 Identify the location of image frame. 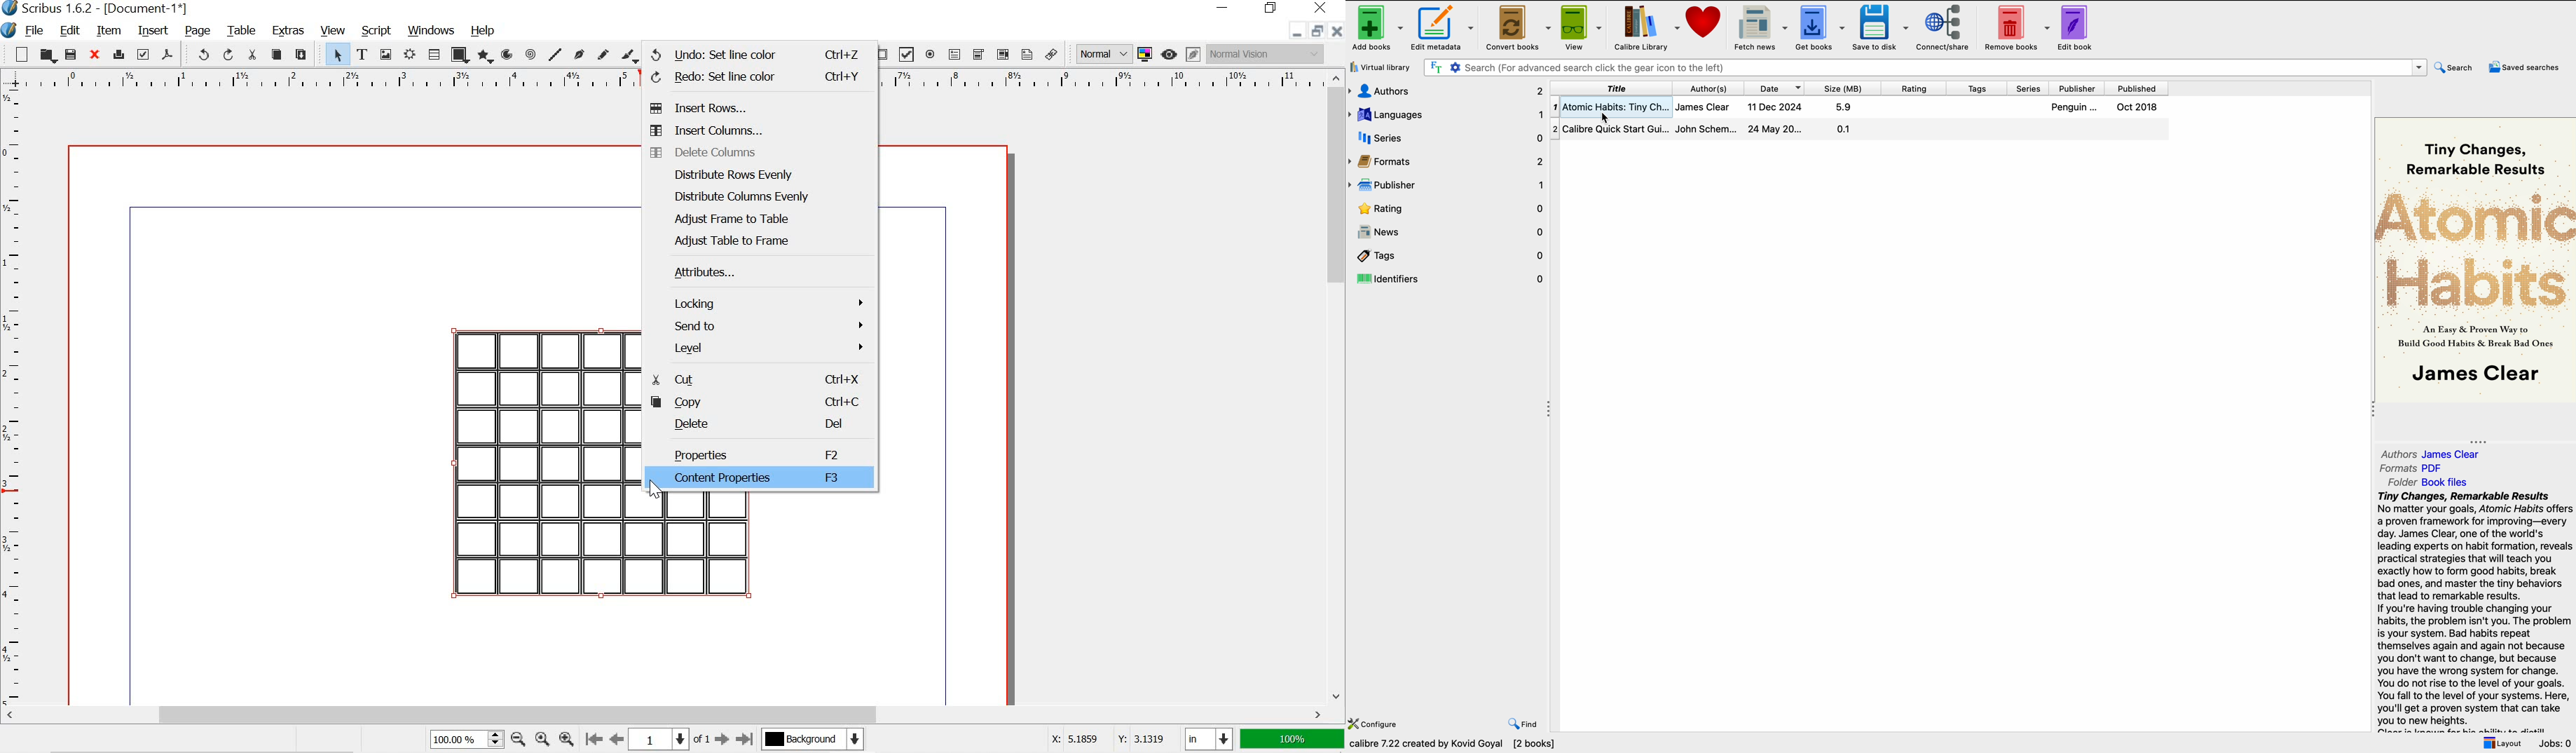
(385, 54).